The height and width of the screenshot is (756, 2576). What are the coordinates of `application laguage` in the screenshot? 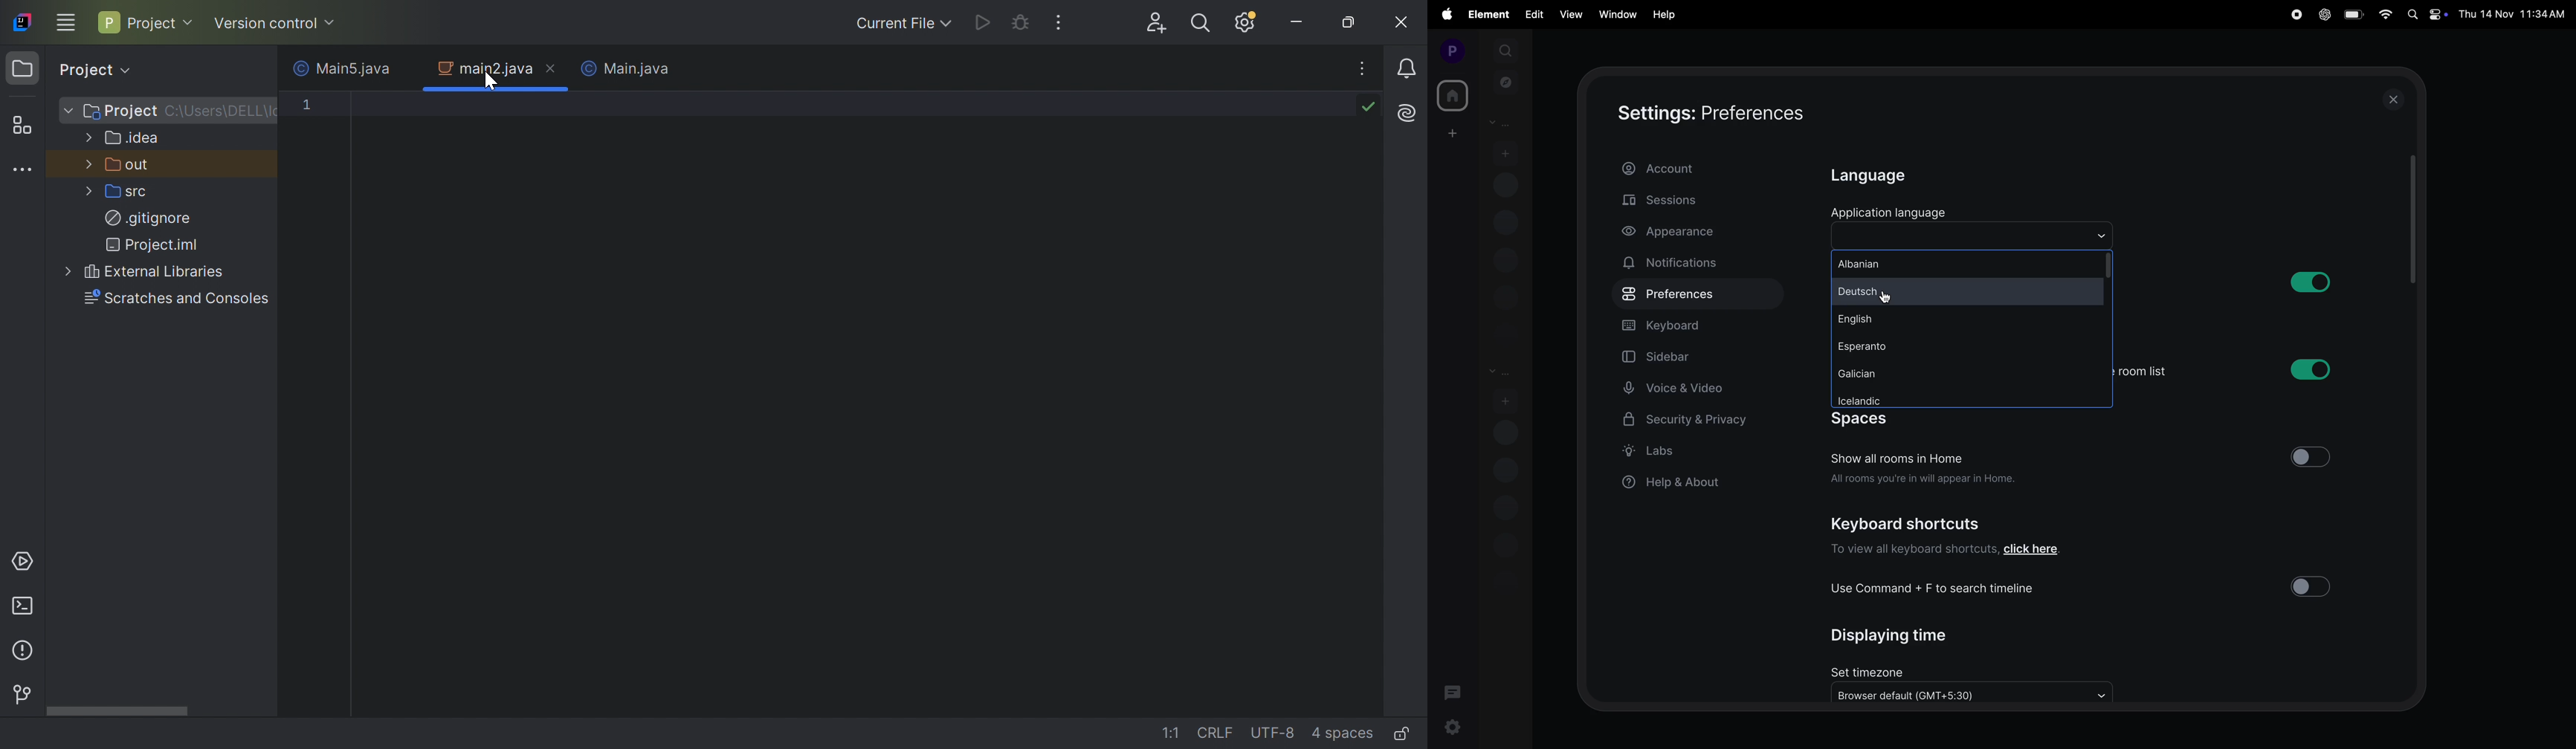 It's located at (1898, 214).